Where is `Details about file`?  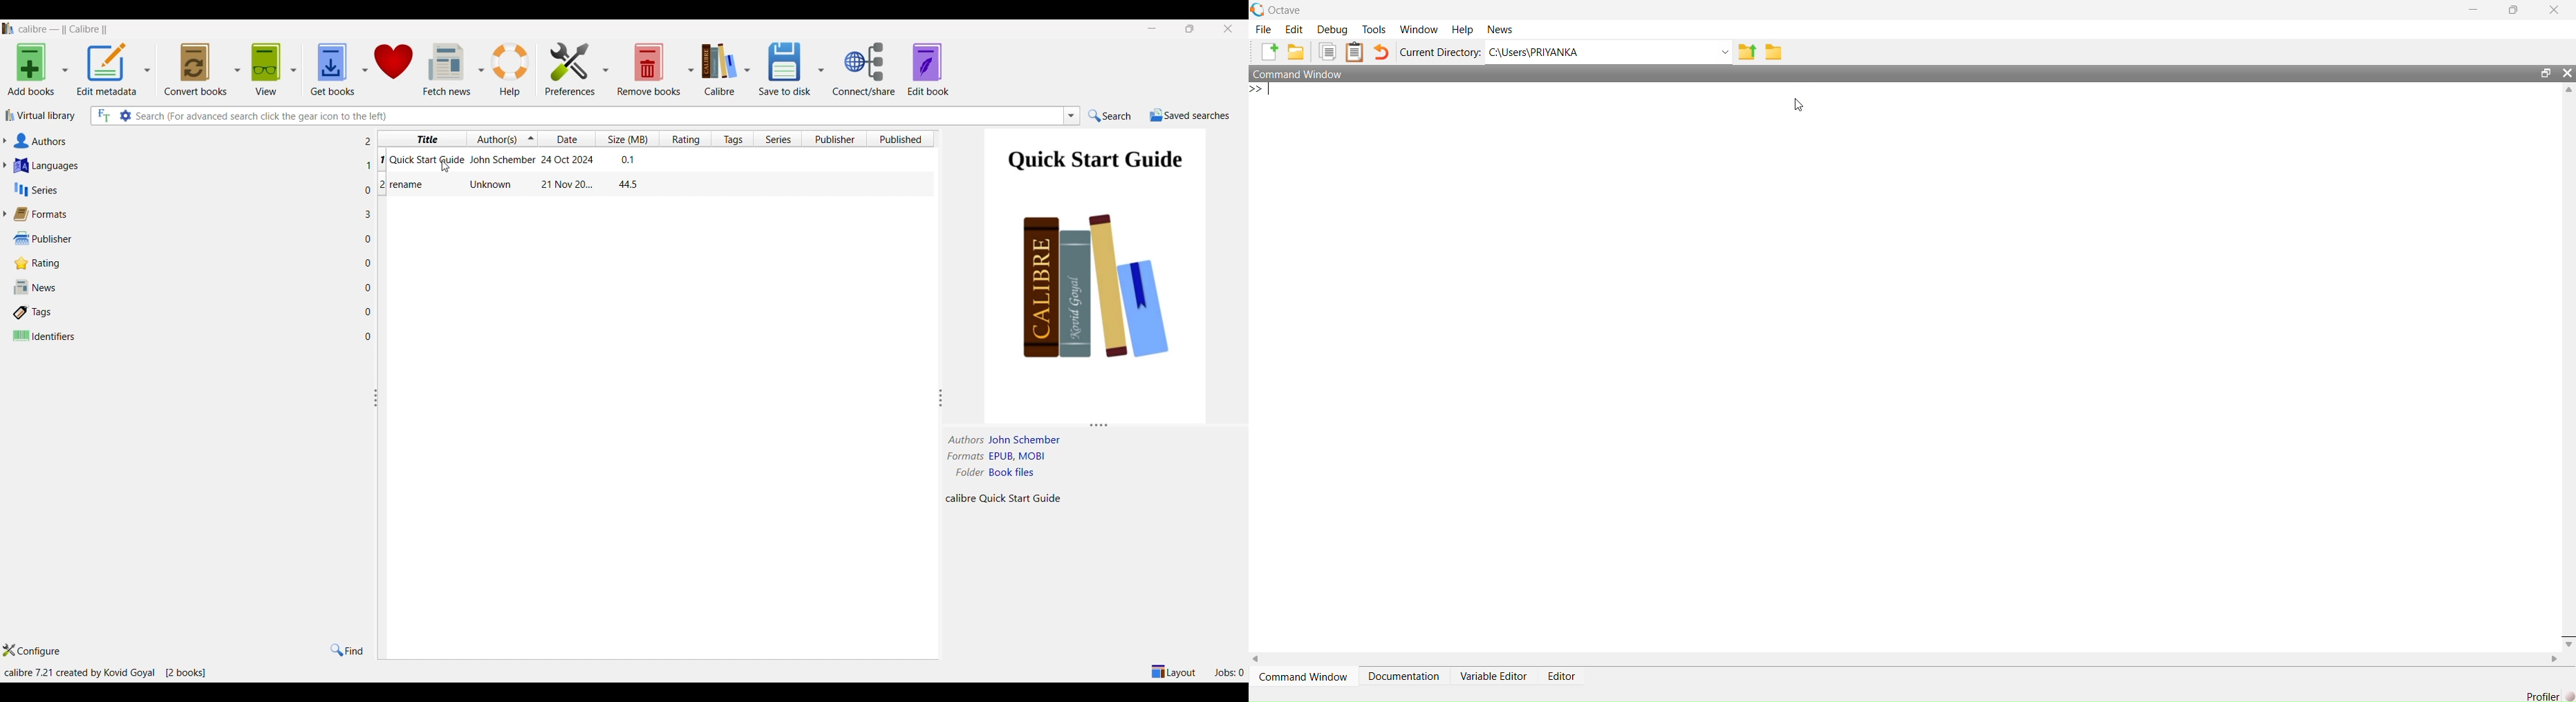 Details about file is located at coordinates (1006, 499).